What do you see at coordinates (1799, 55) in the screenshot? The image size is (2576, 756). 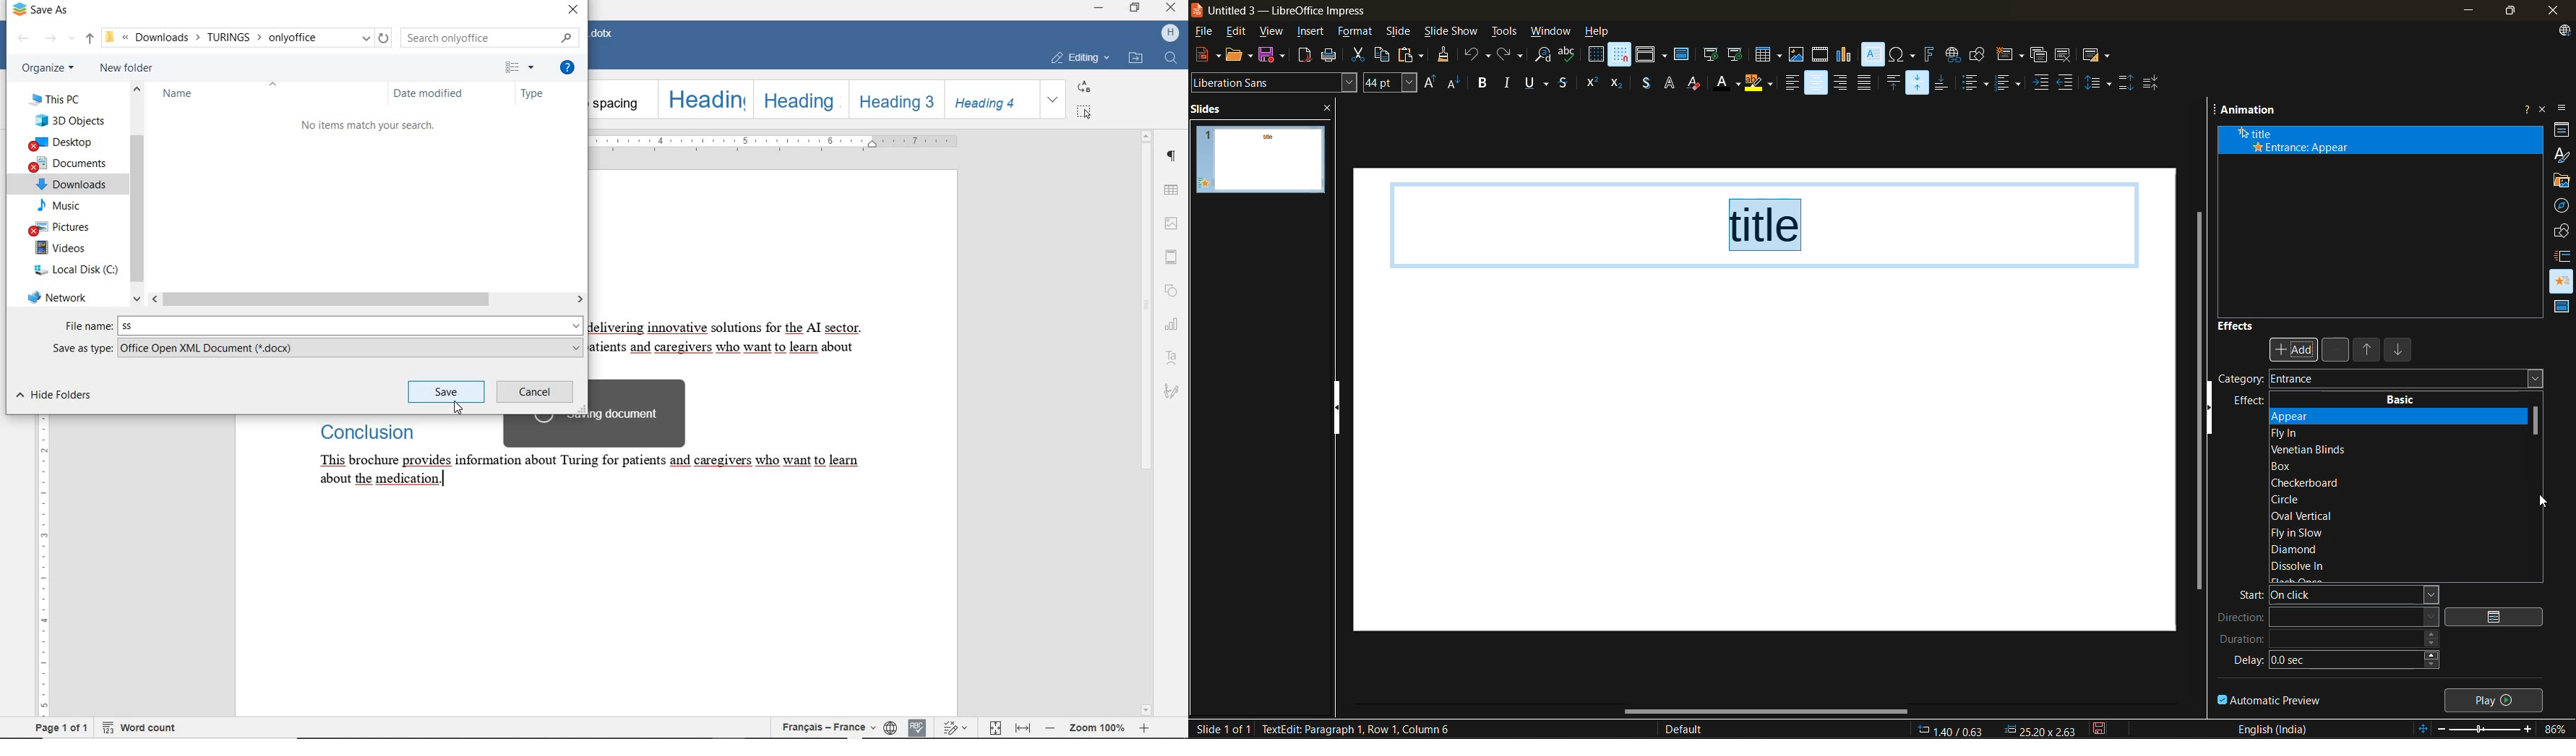 I see `insert image` at bounding box center [1799, 55].